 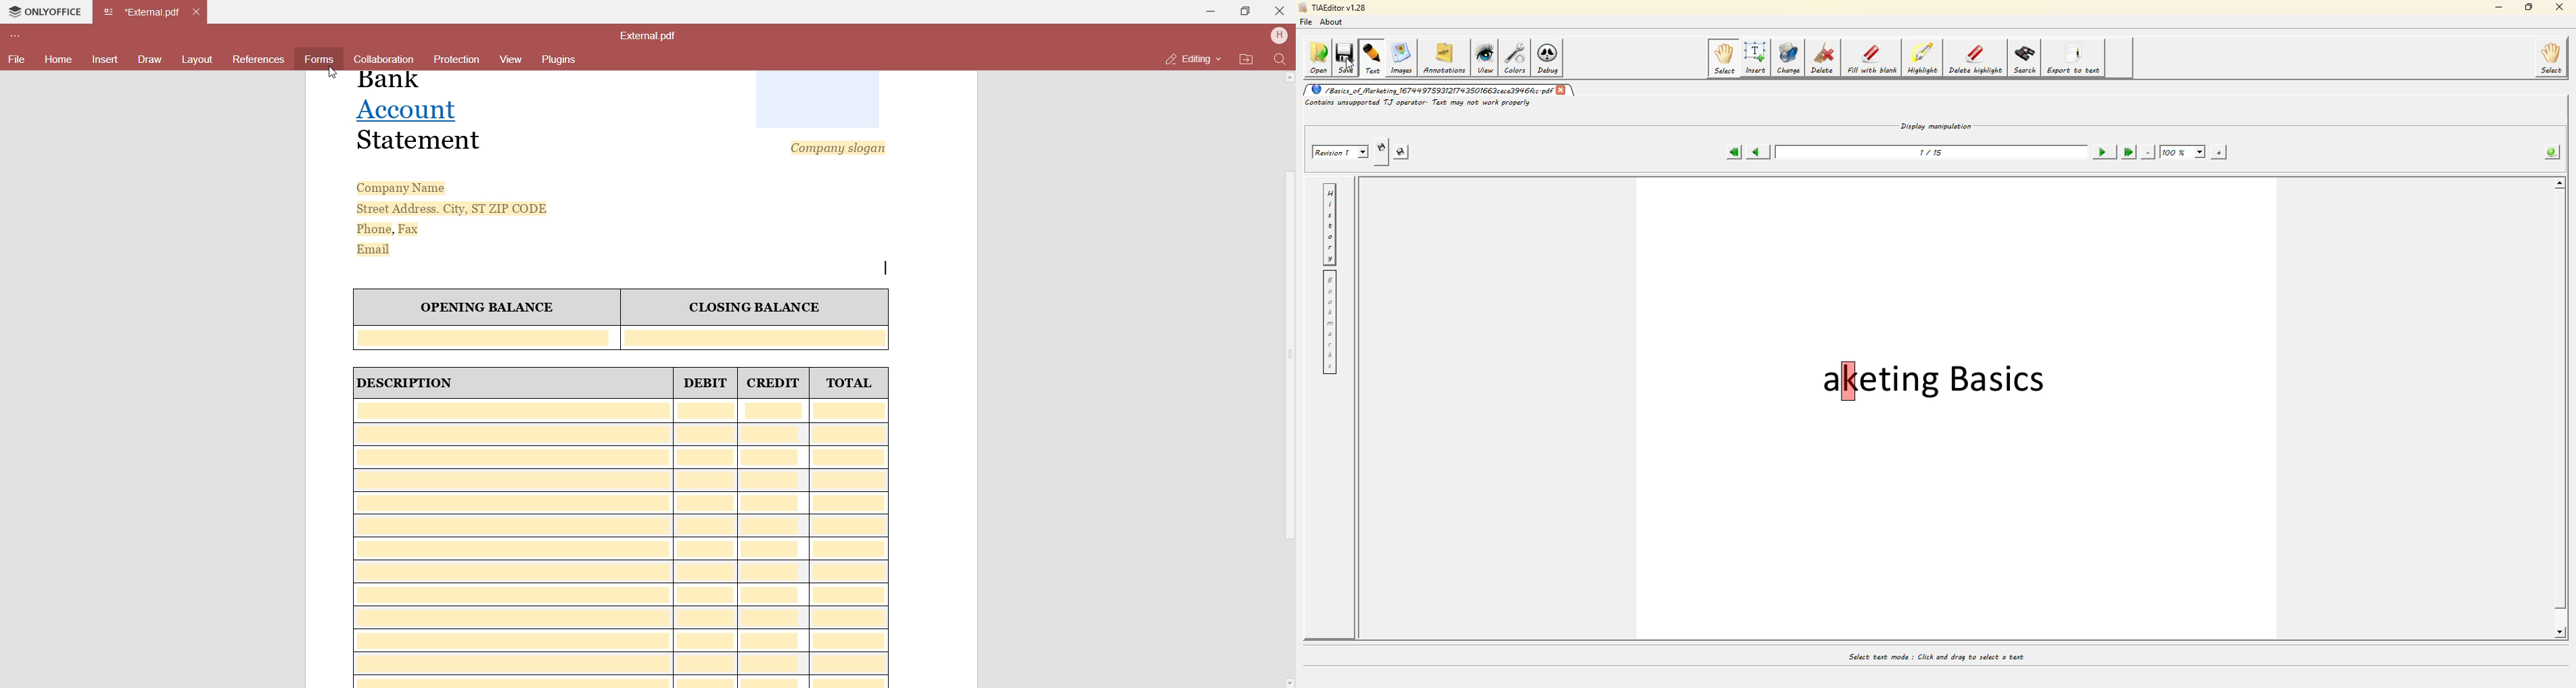 I want to click on Scroll down, so click(x=1288, y=681).